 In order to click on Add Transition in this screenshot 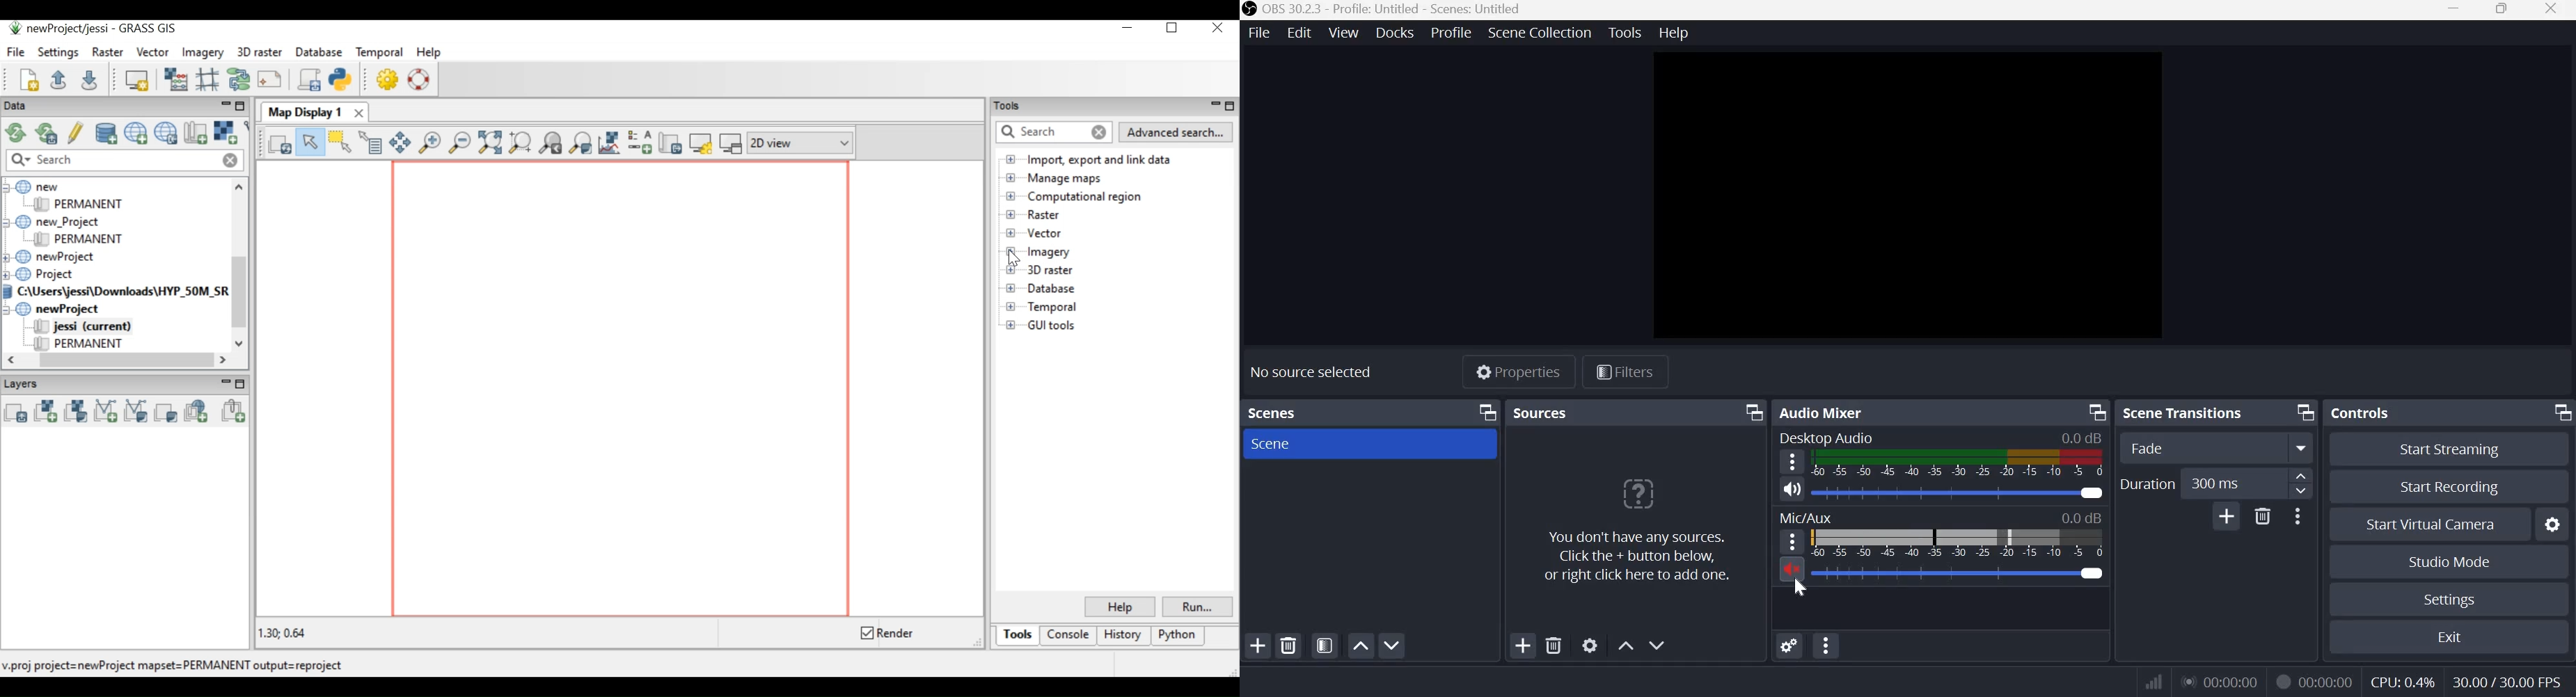, I will do `click(2227, 517)`.